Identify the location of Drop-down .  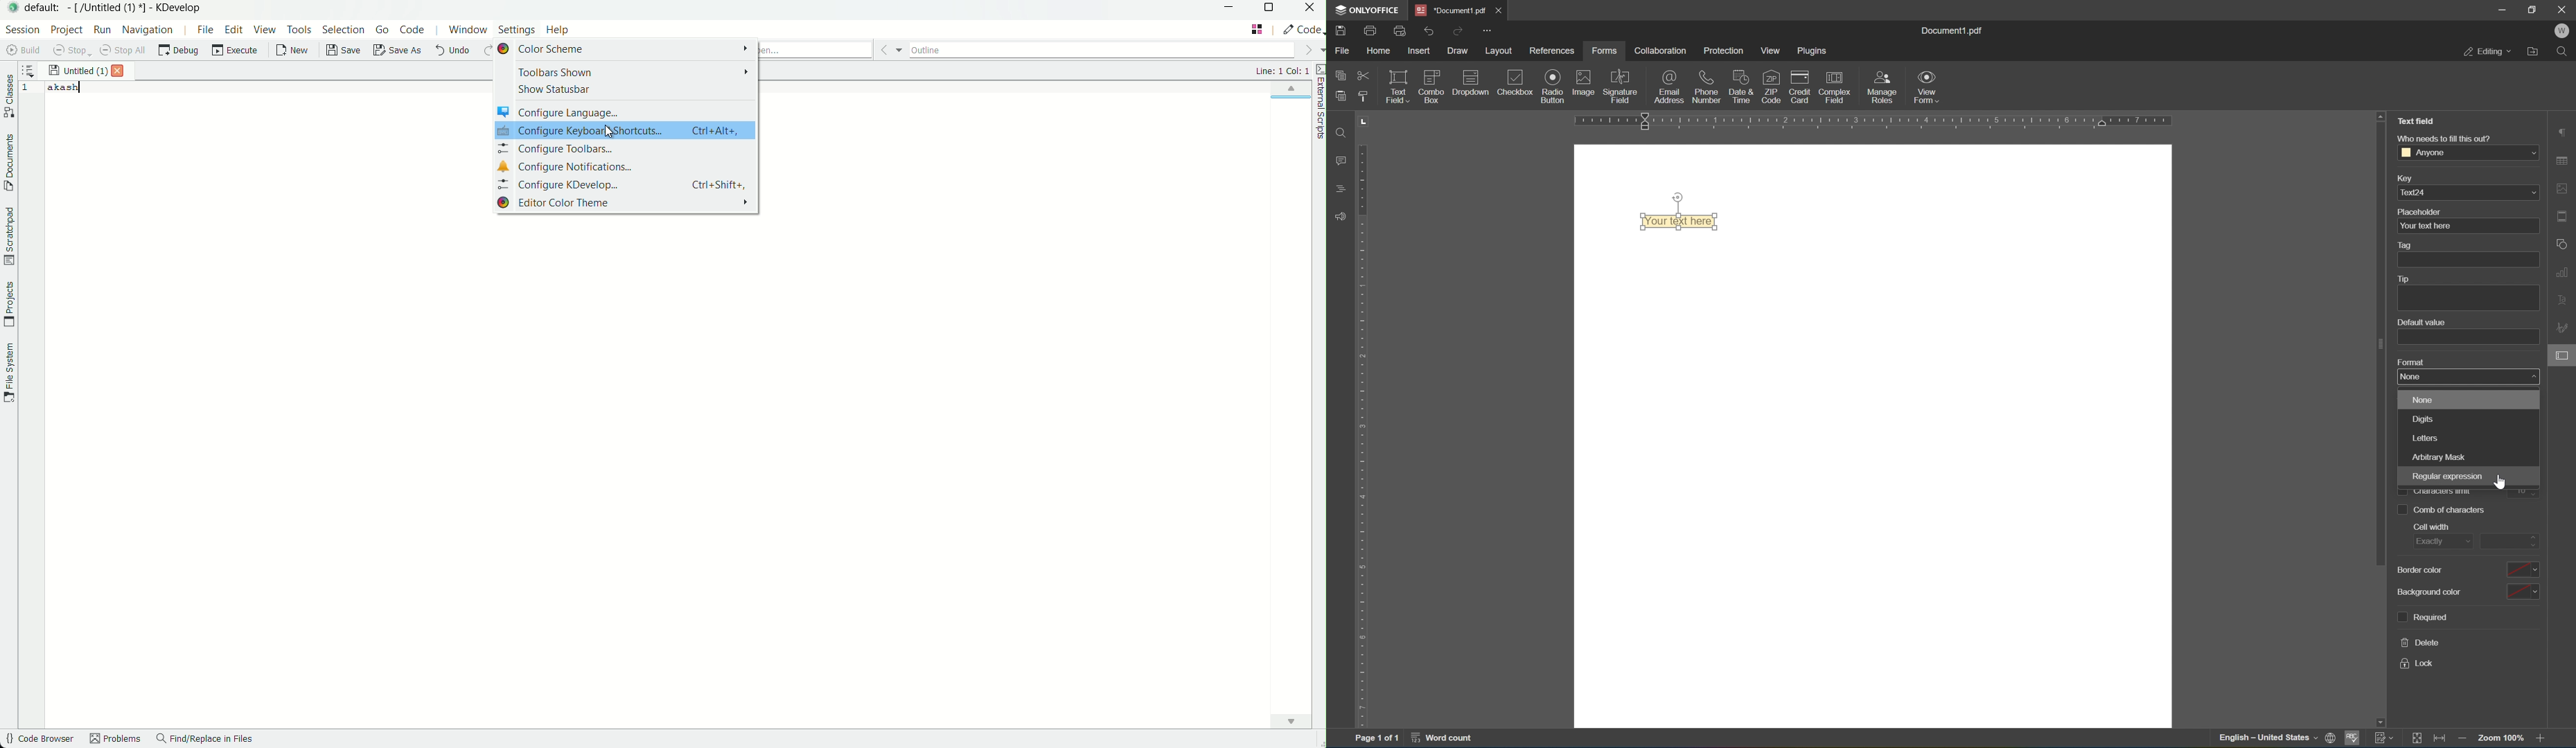
(1470, 85).